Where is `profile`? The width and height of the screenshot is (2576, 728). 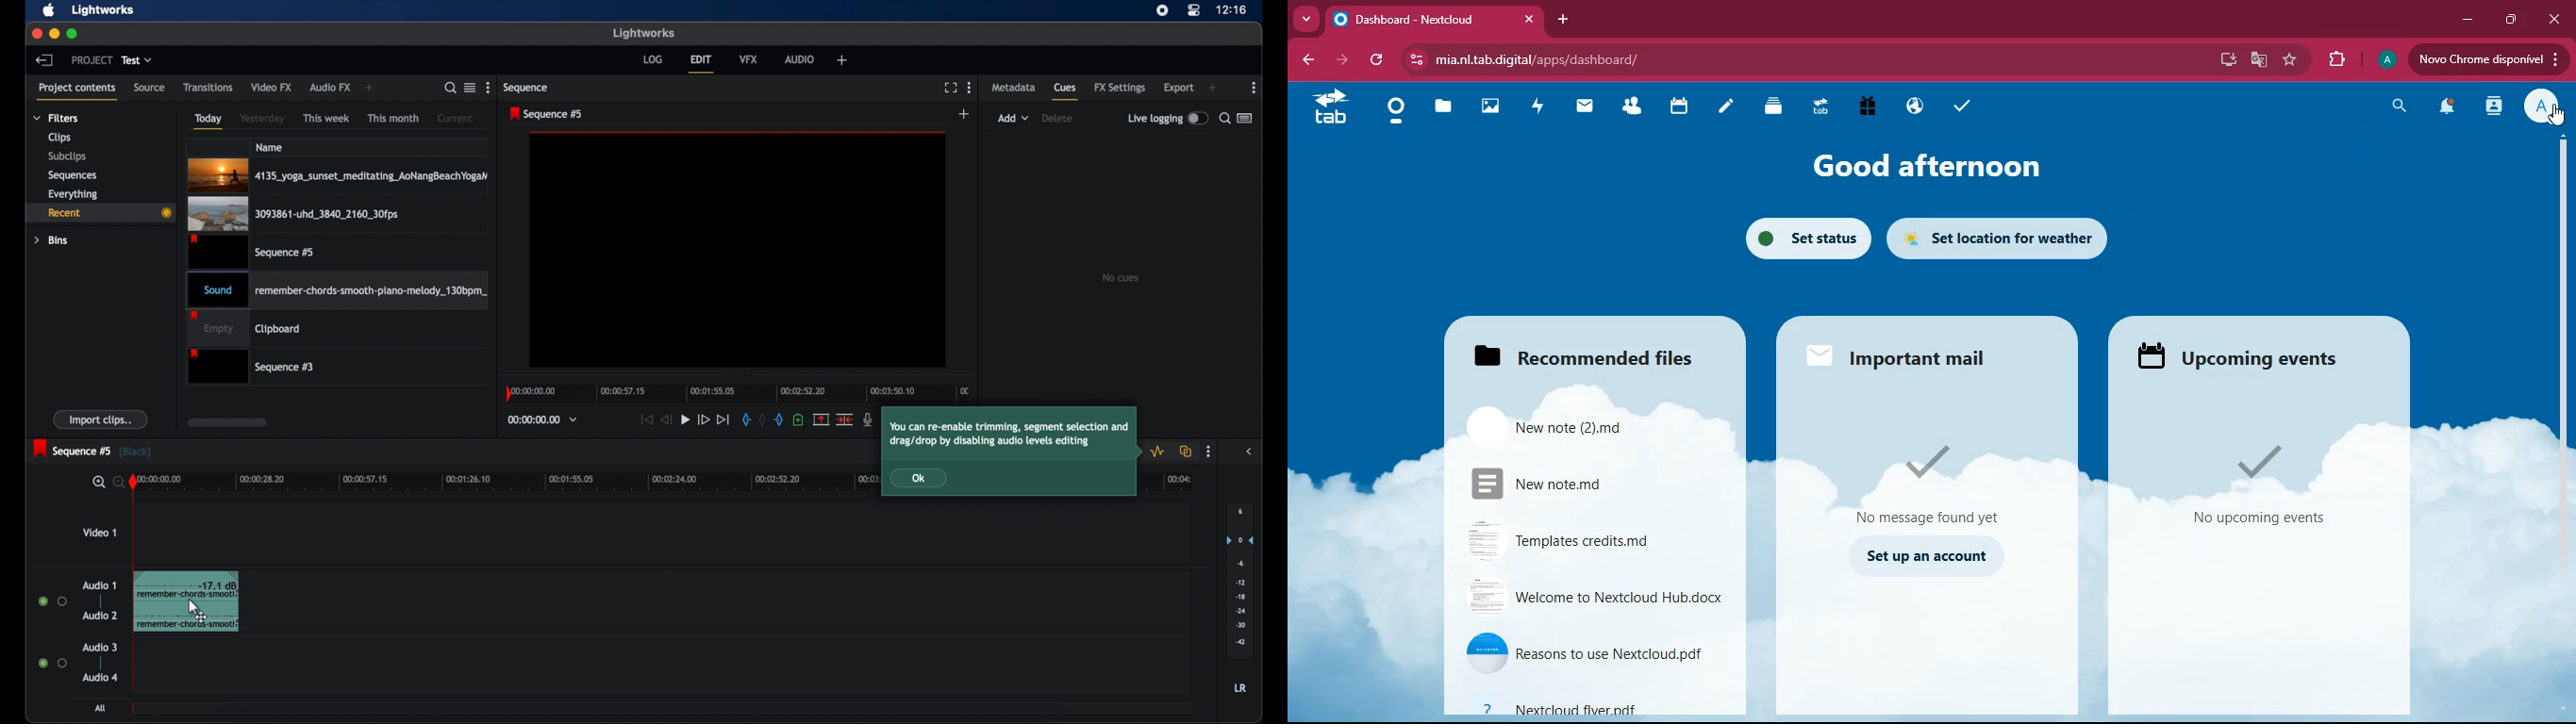
profile is located at coordinates (2534, 107).